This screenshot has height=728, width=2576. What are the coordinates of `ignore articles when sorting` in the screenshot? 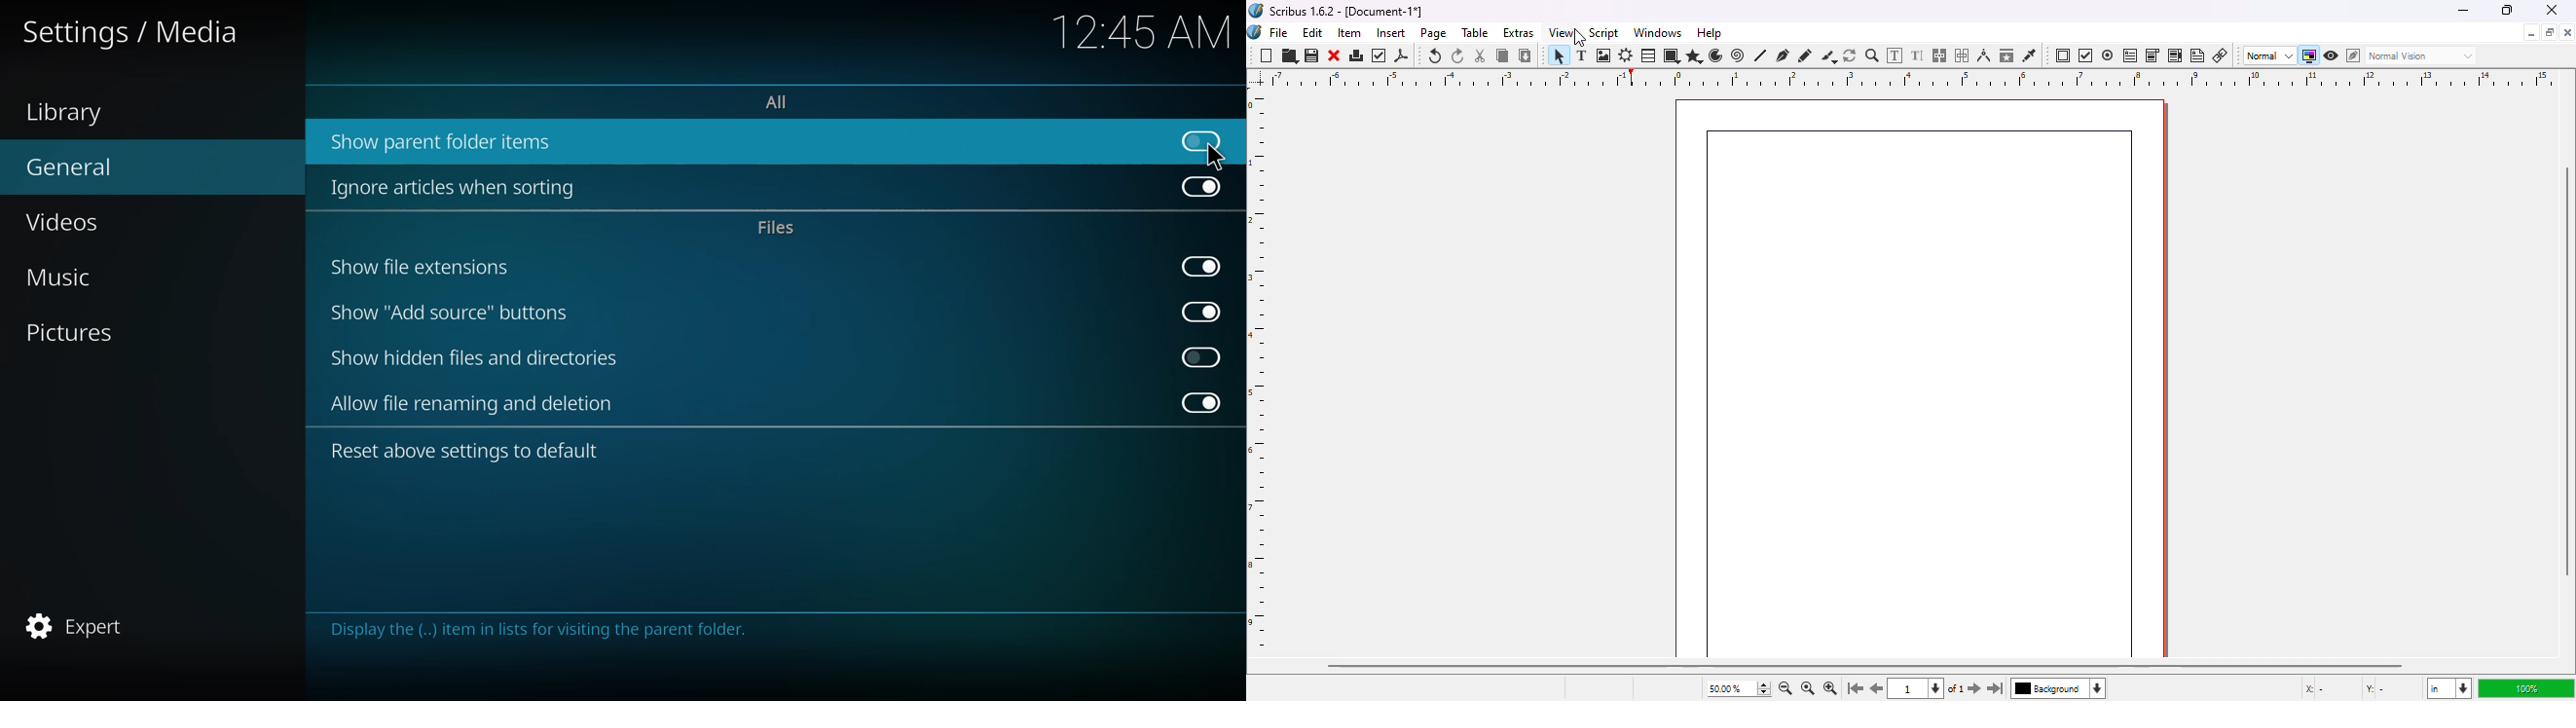 It's located at (461, 187).